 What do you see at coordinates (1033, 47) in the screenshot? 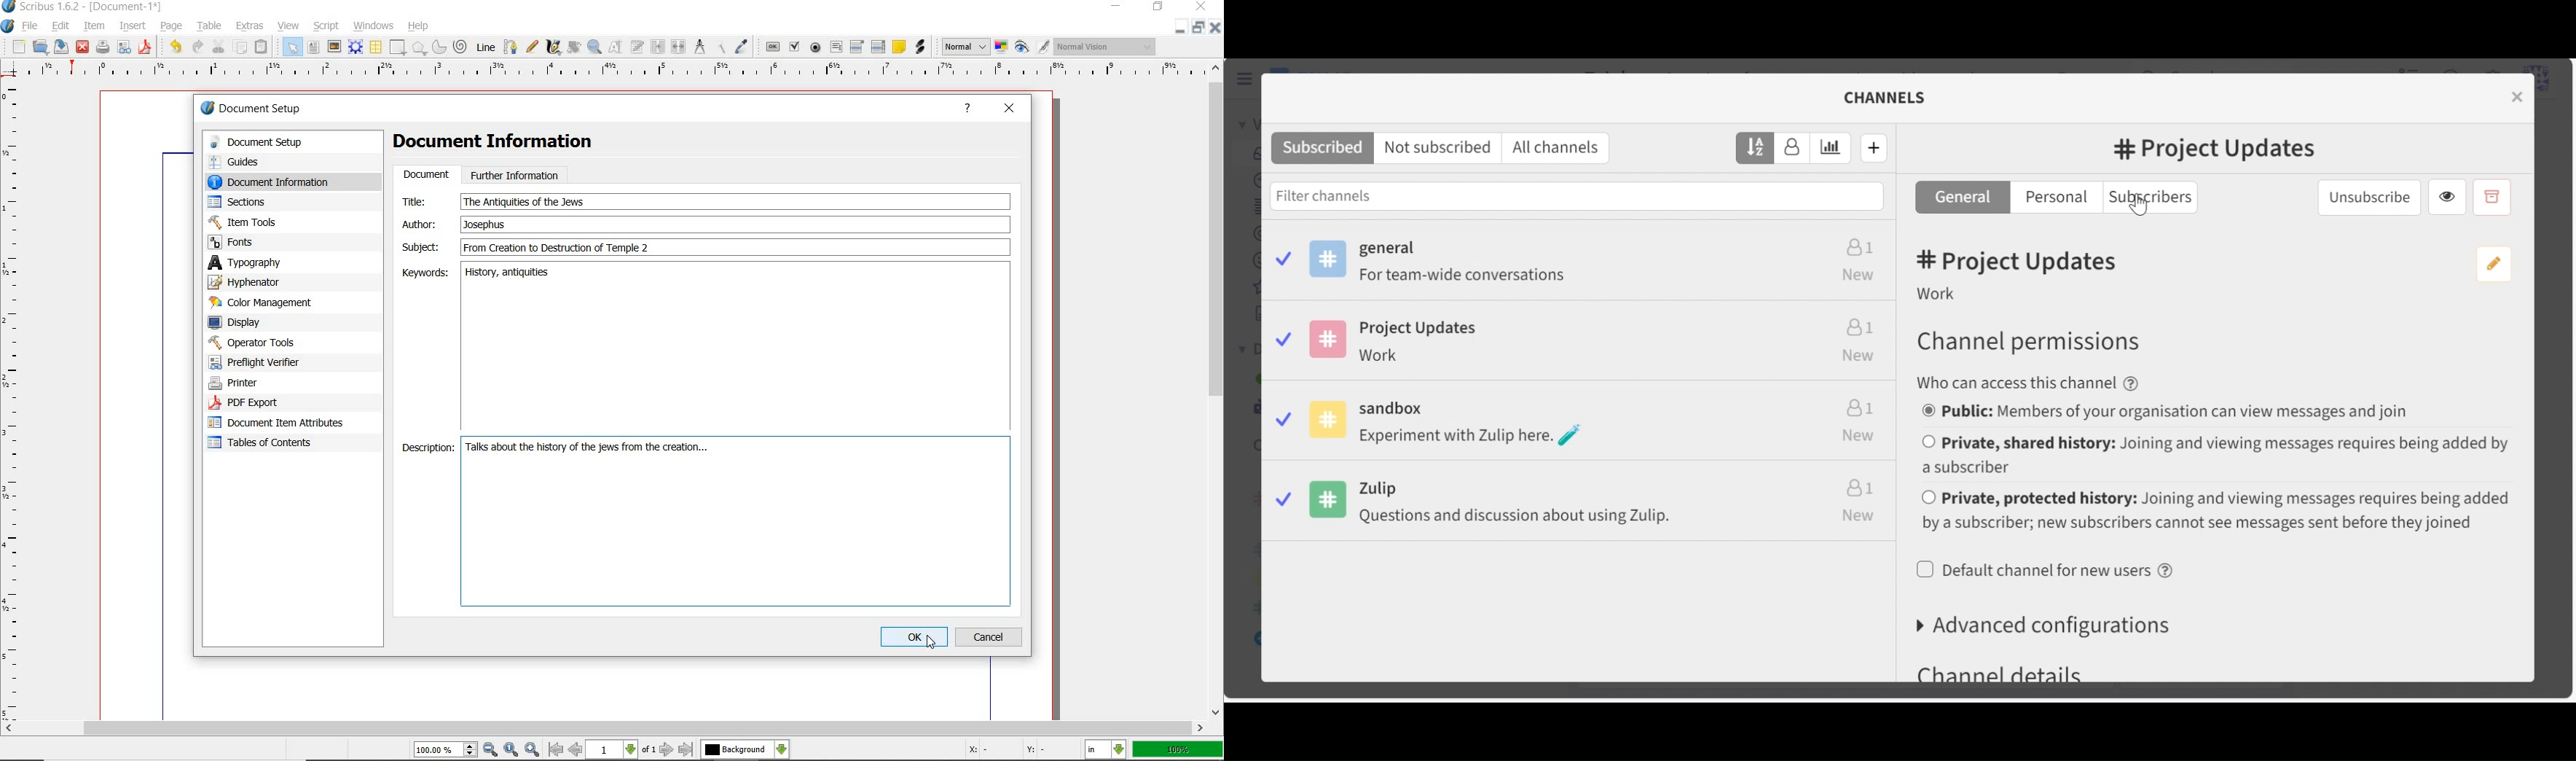
I see `preview mode` at bounding box center [1033, 47].